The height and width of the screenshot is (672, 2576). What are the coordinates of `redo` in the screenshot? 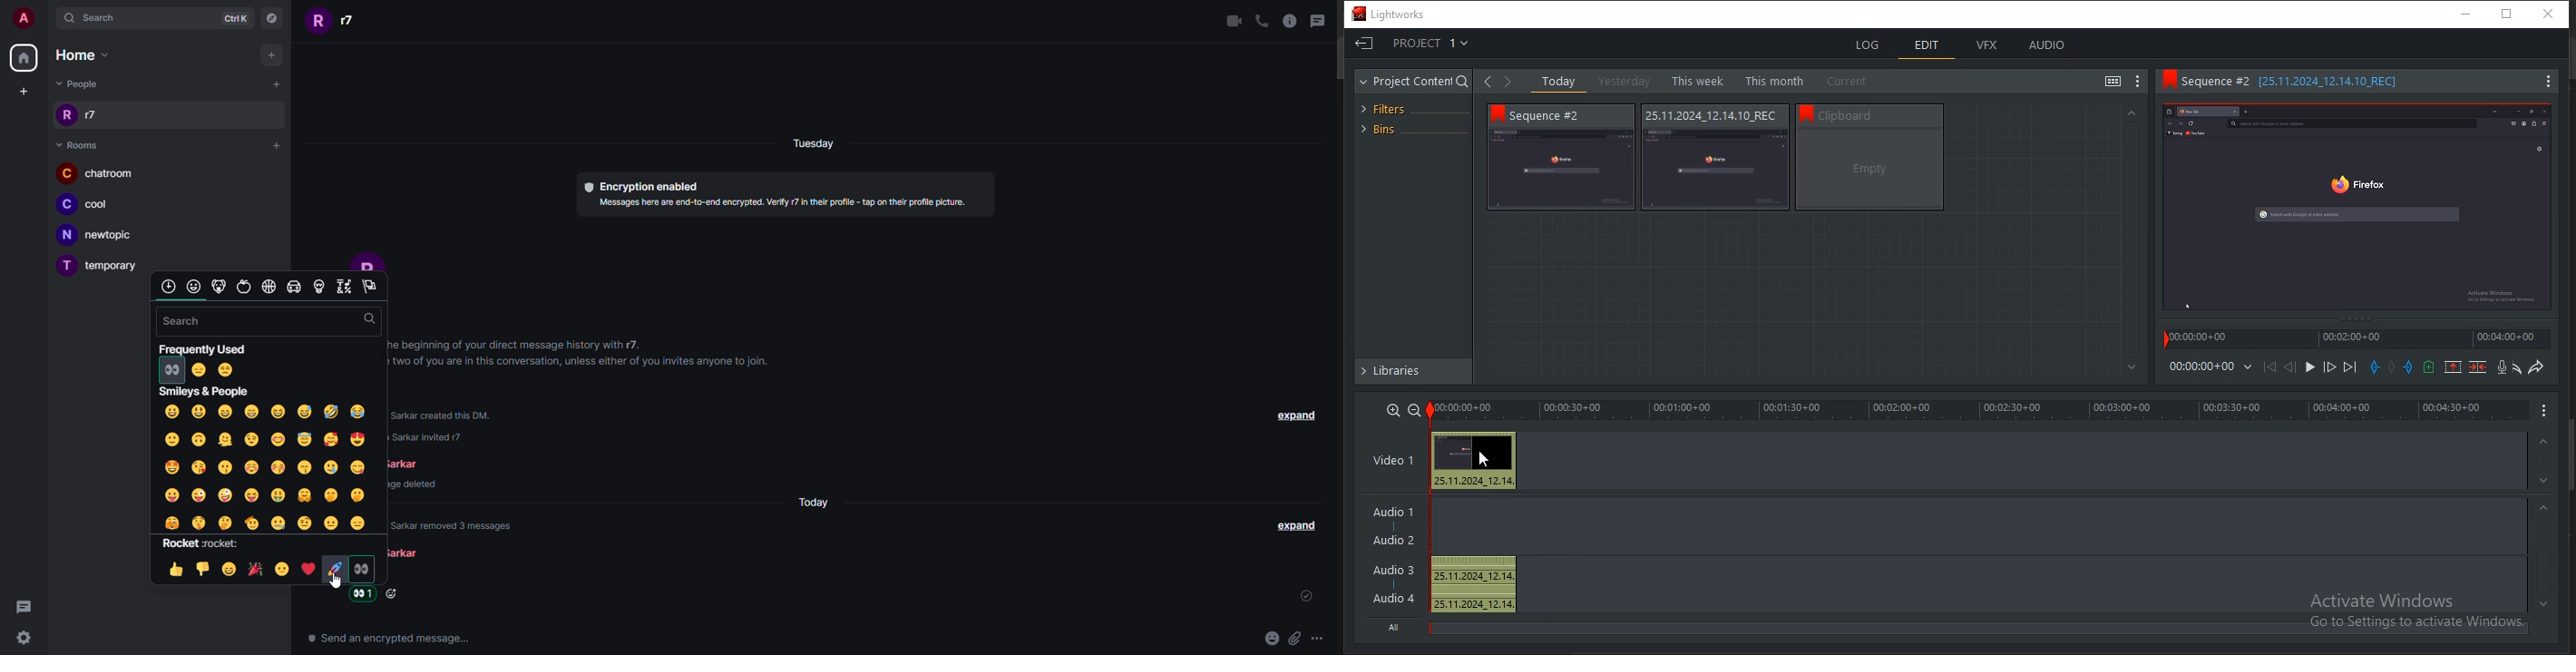 It's located at (2538, 367).